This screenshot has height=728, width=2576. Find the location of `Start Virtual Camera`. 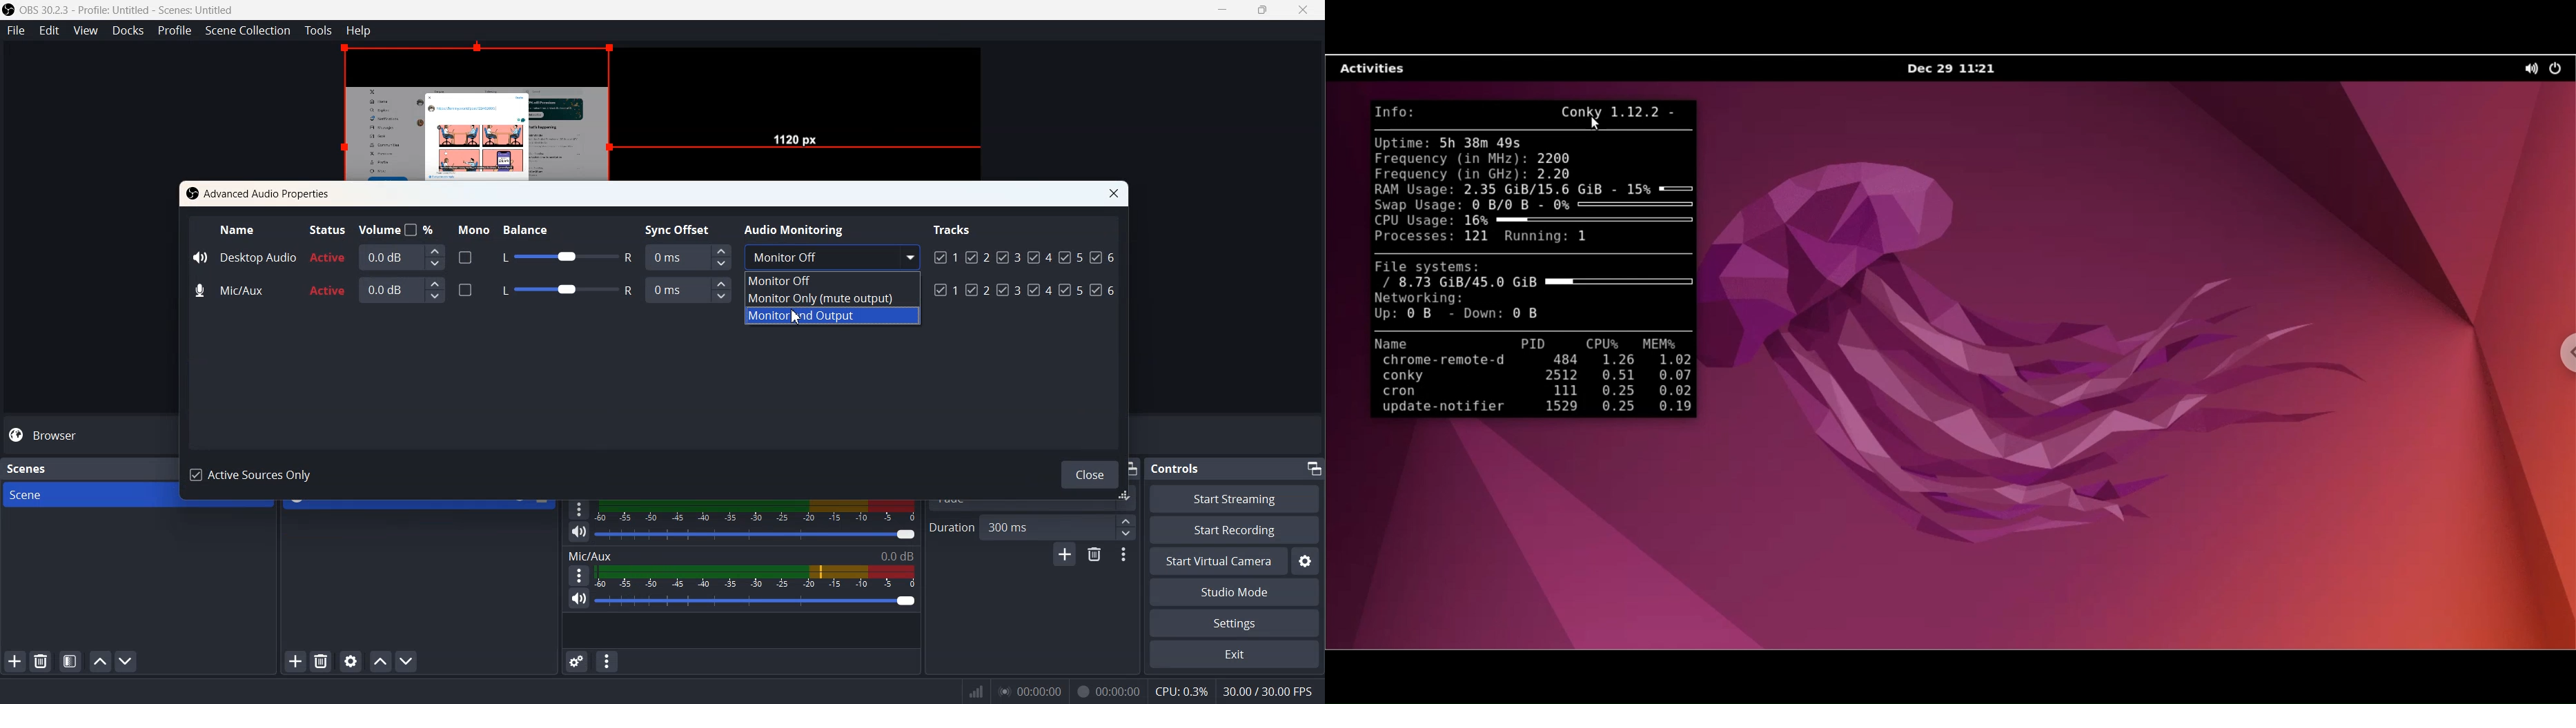

Start Virtual Camera is located at coordinates (1216, 561).